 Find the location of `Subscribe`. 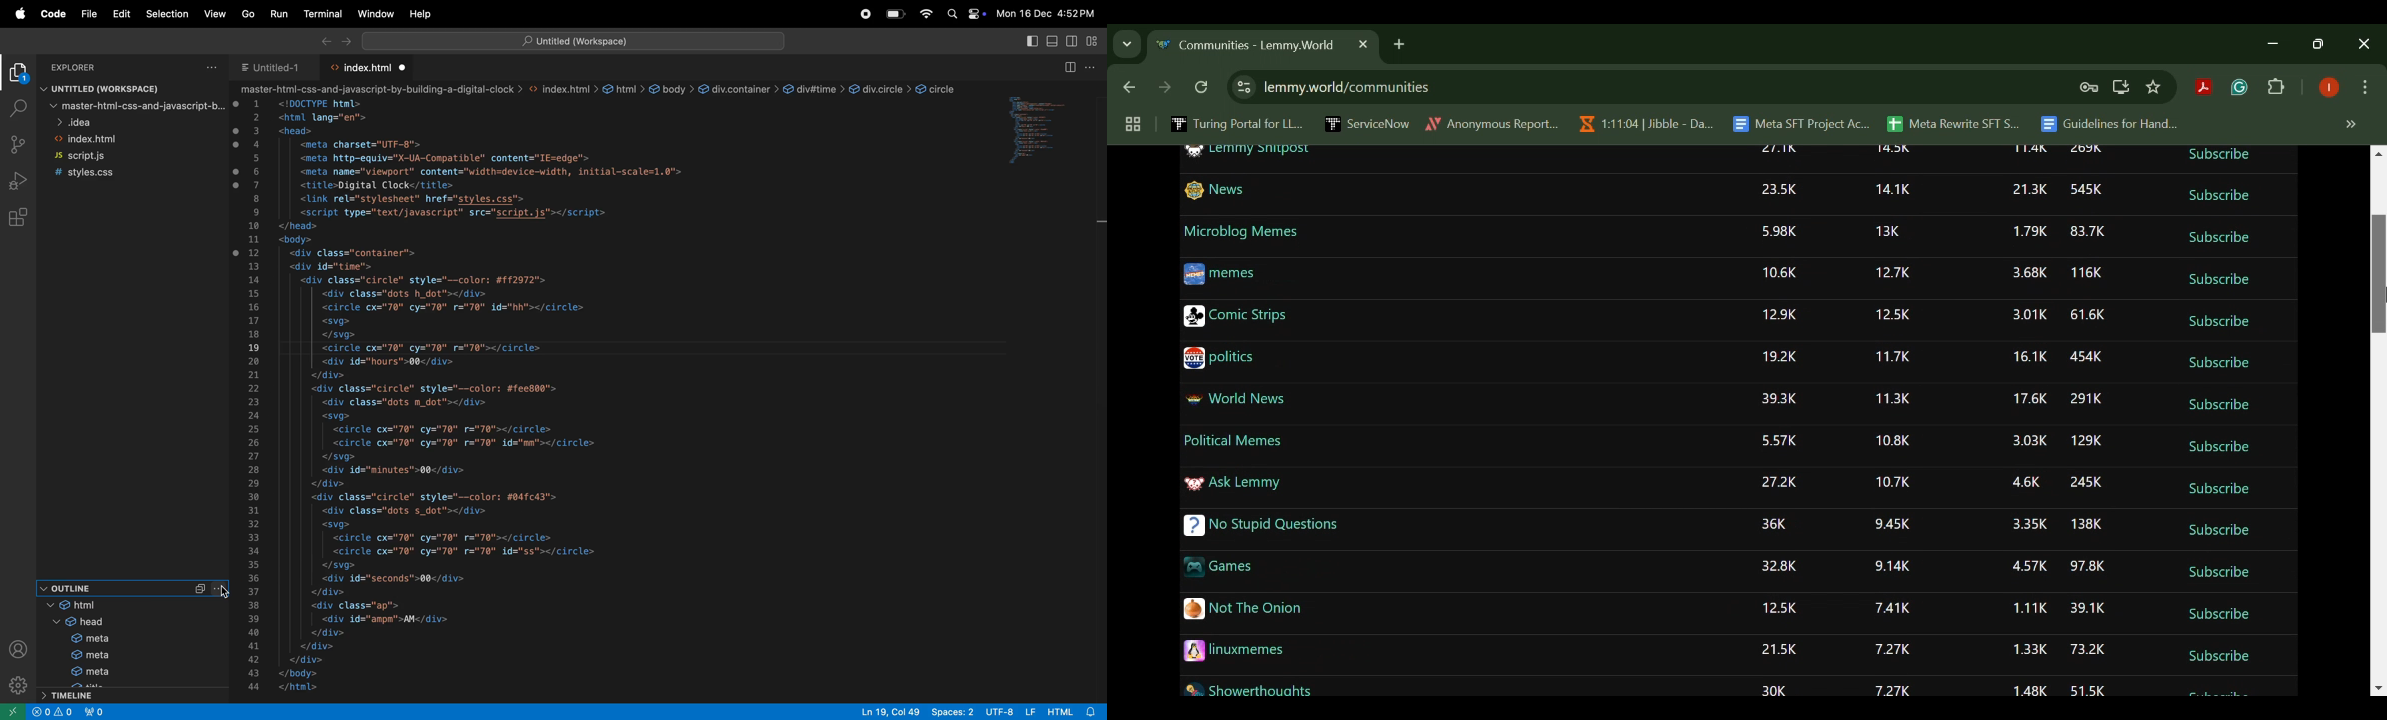

Subscribe is located at coordinates (2216, 197).